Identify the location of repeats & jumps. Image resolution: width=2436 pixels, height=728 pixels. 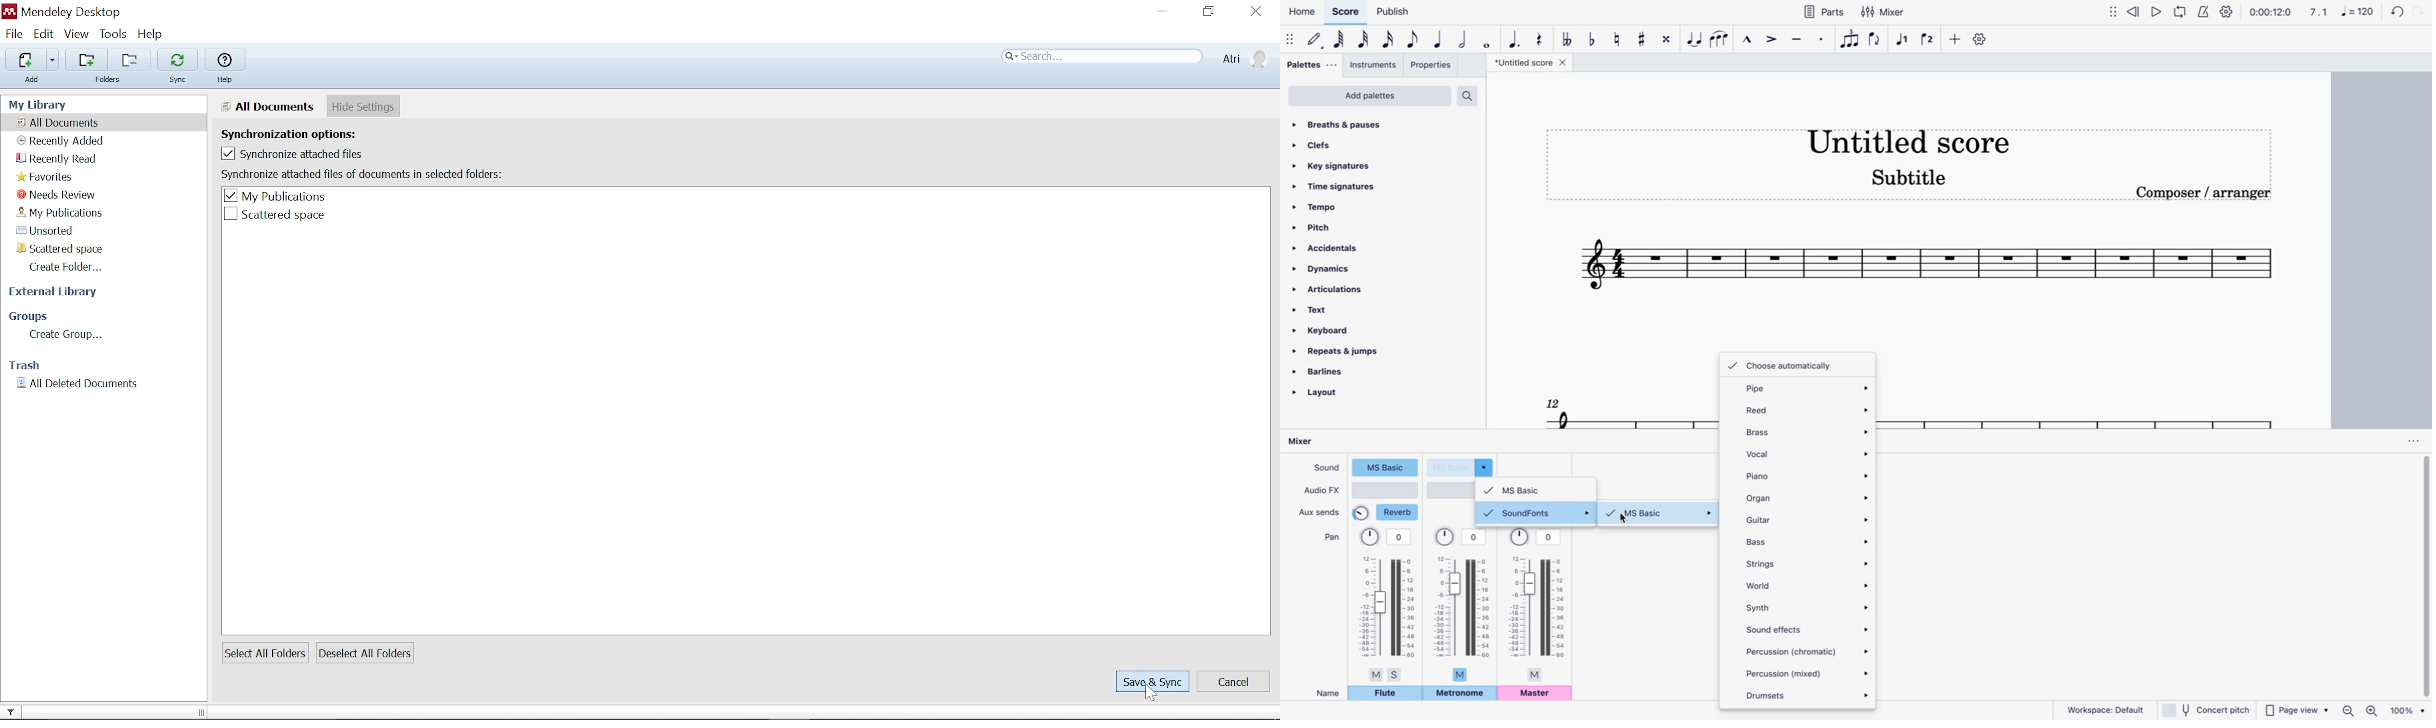
(1349, 351).